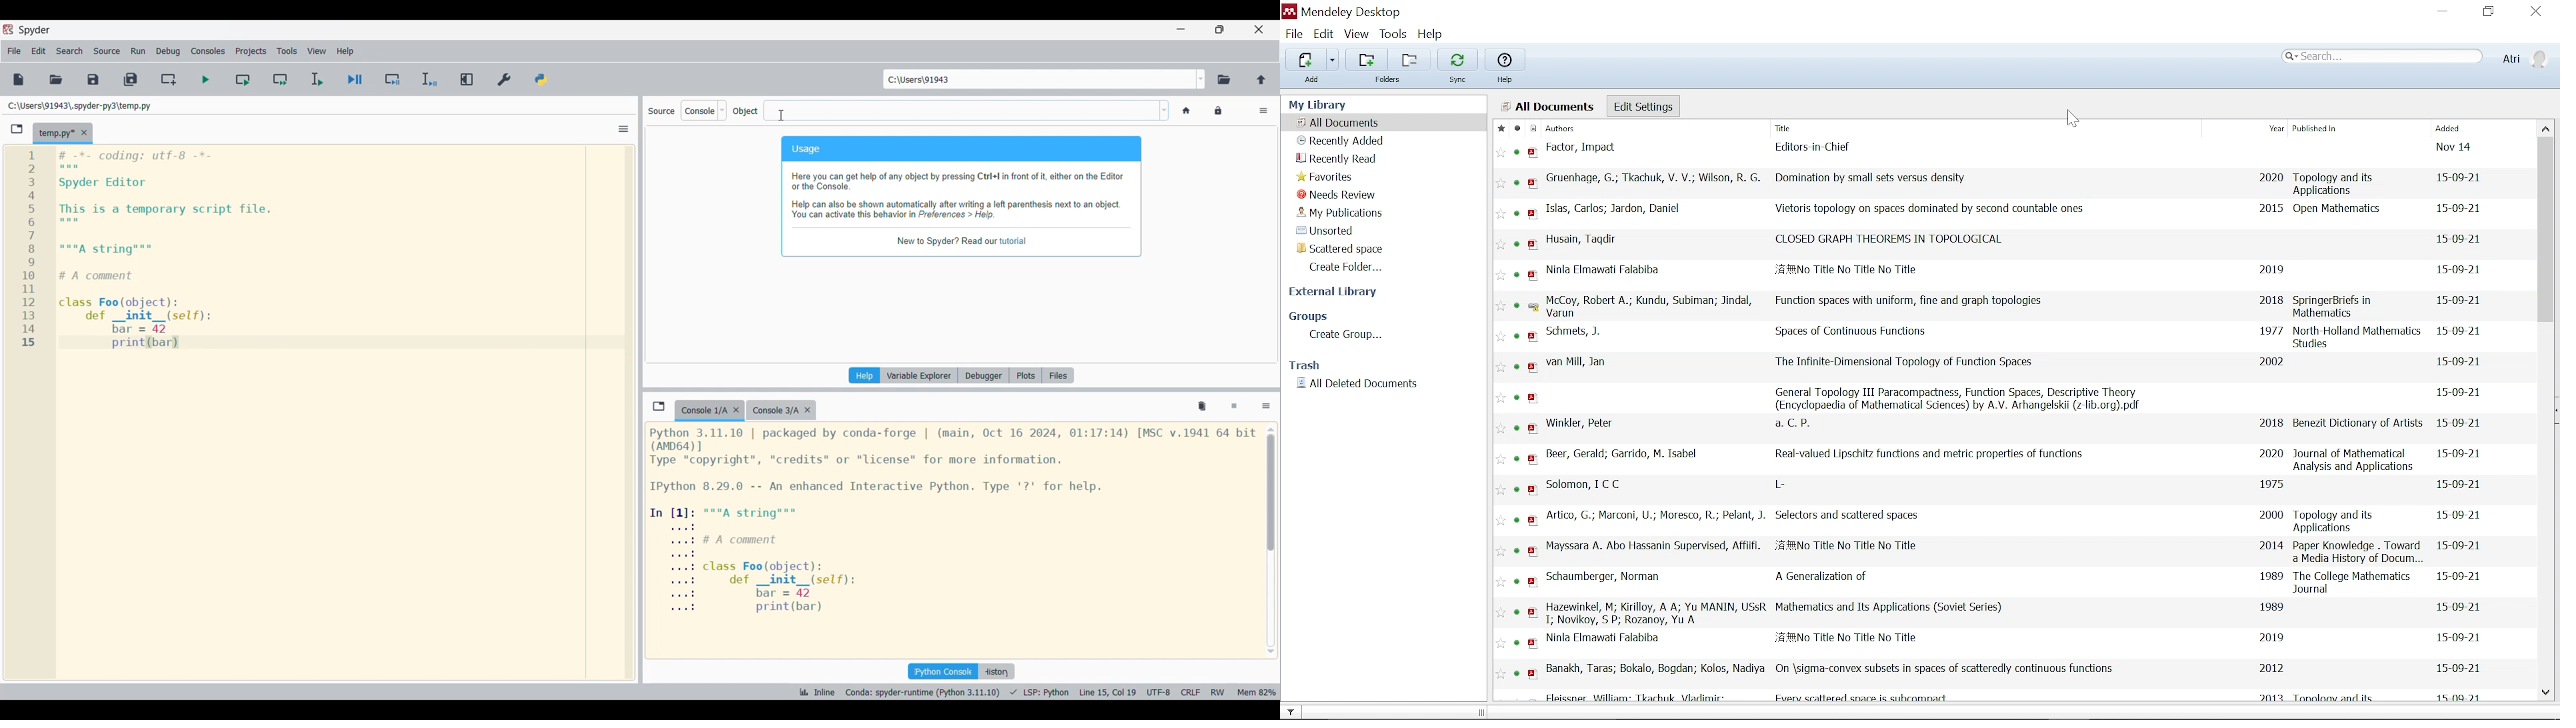 This screenshot has height=728, width=2576. I want to click on Recently added , so click(1348, 141).